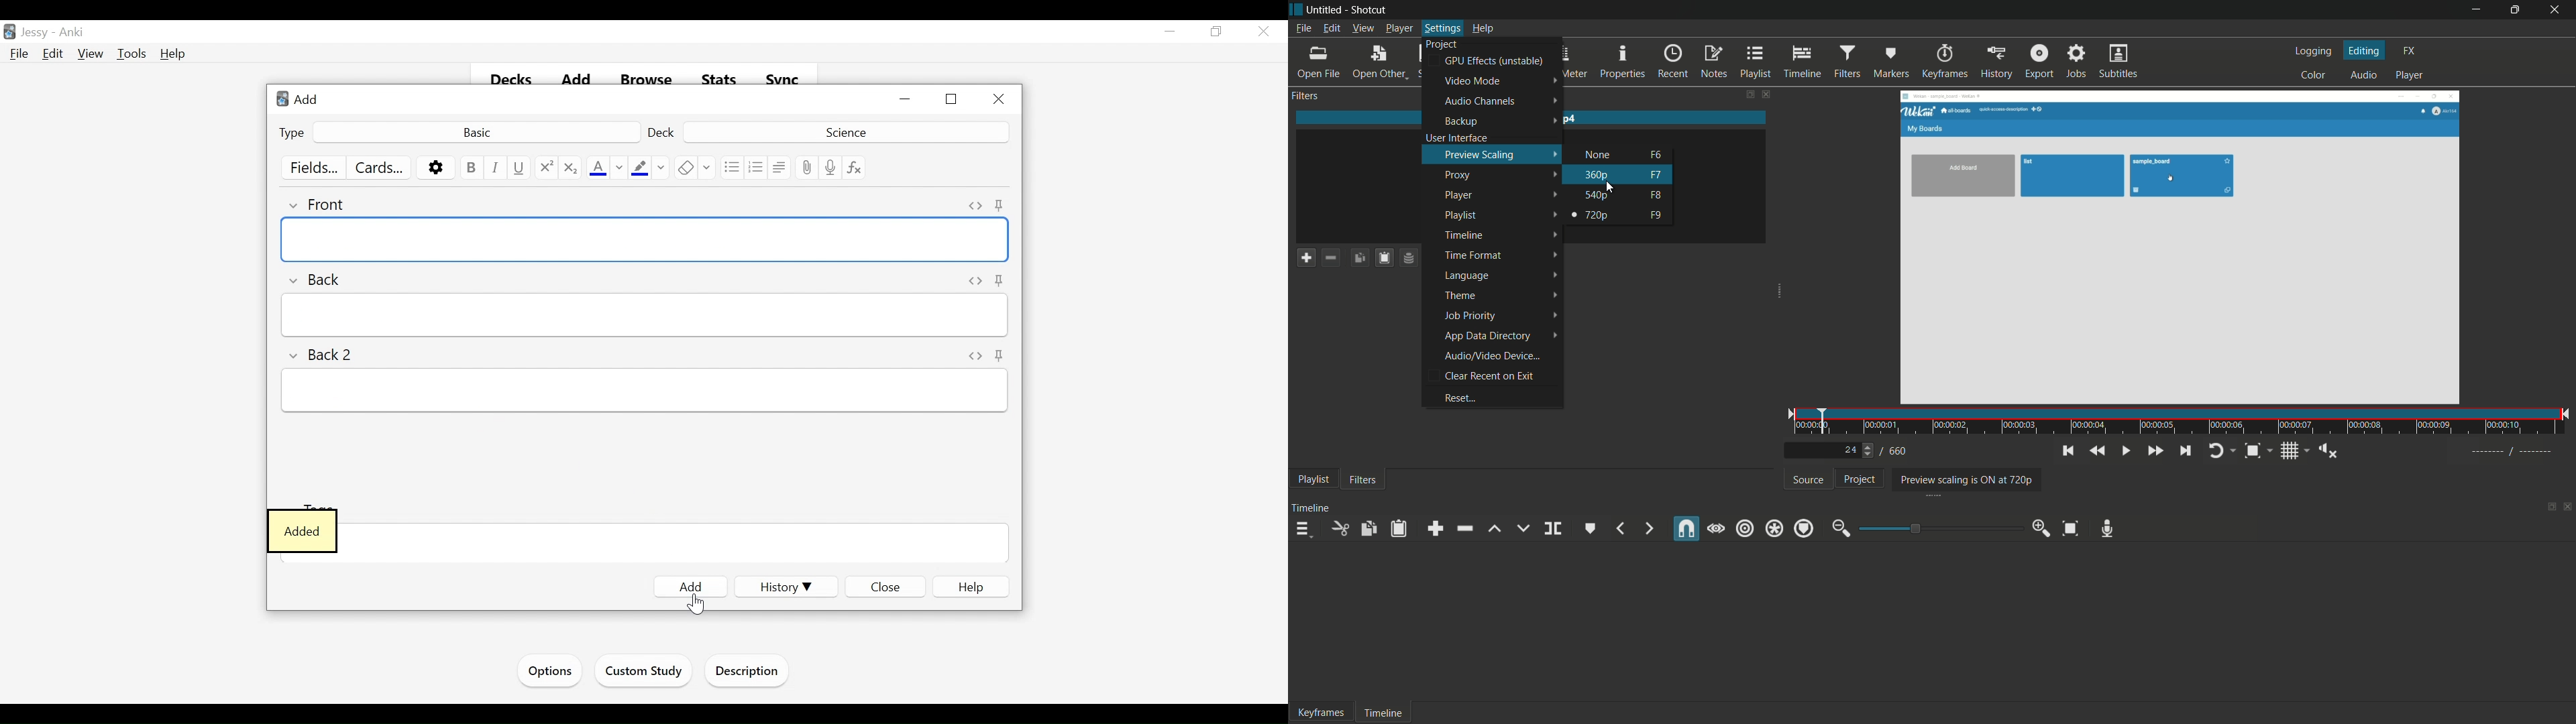 The height and width of the screenshot is (728, 2576). What do you see at coordinates (1481, 27) in the screenshot?
I see `help menu` at bounding box center [1481, 27].